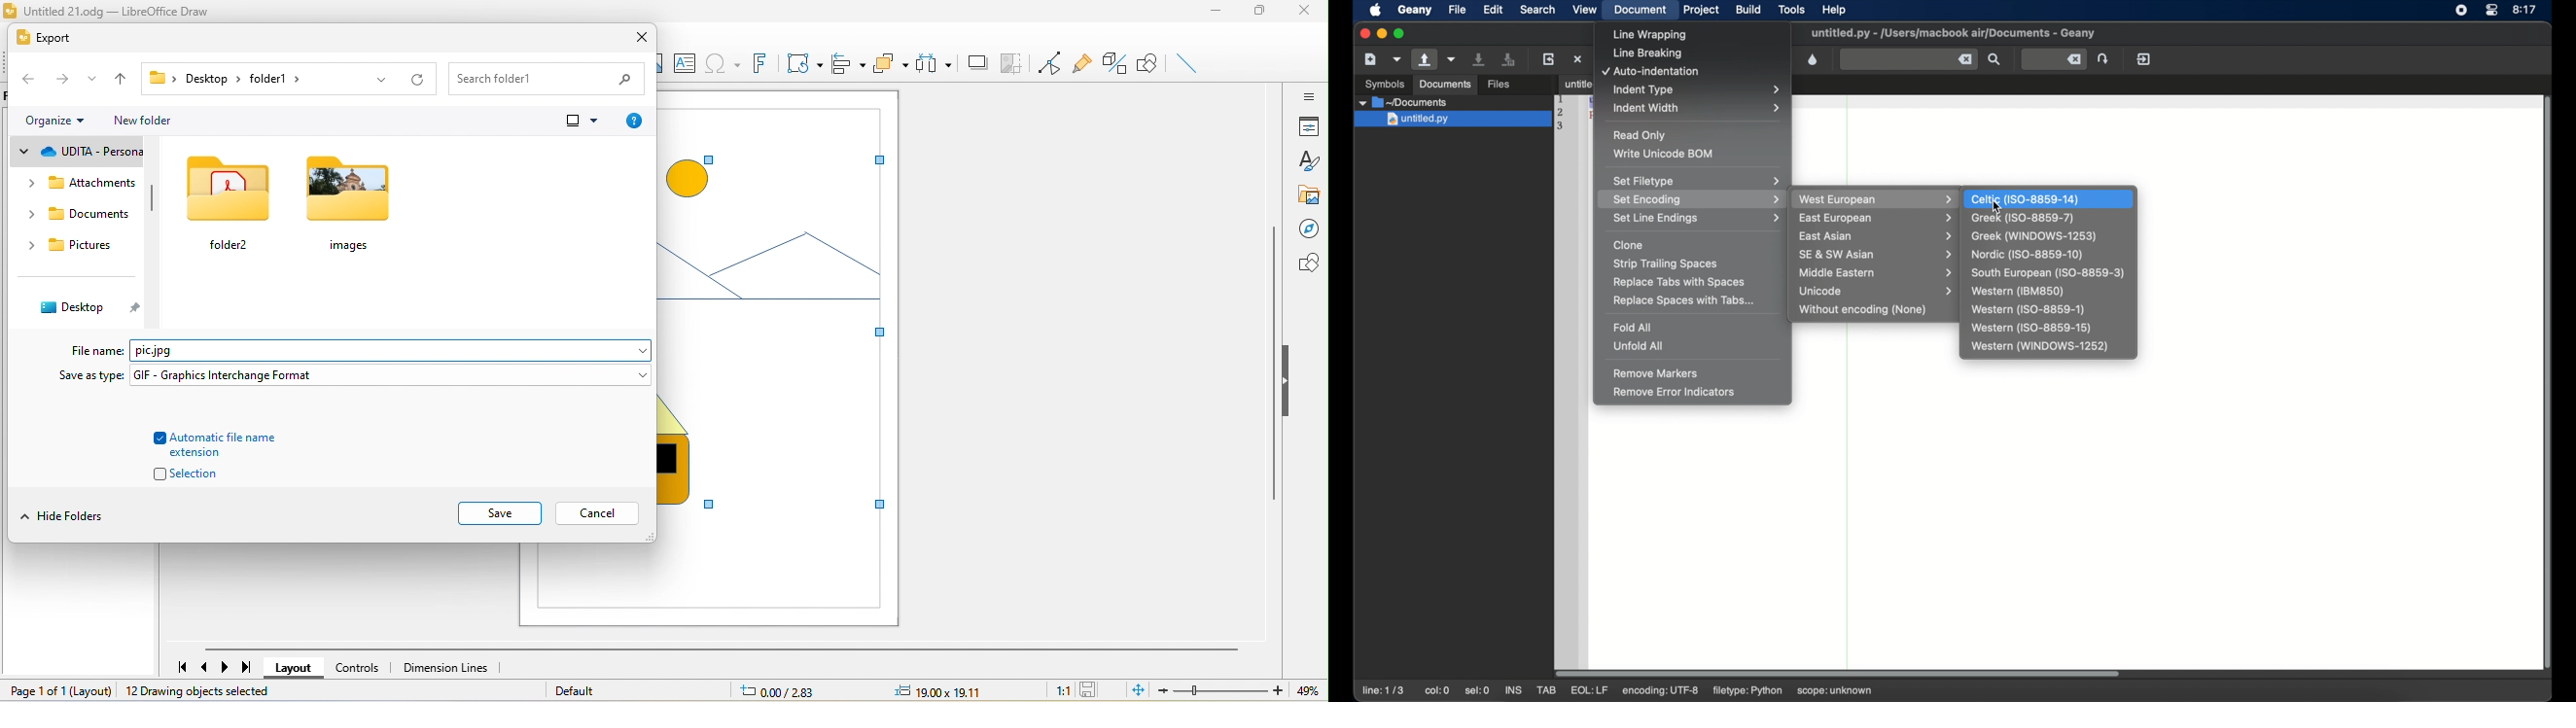 This screenshot has height=728, width=2576. I want to click on automatic file name extension, so click(226, 444).